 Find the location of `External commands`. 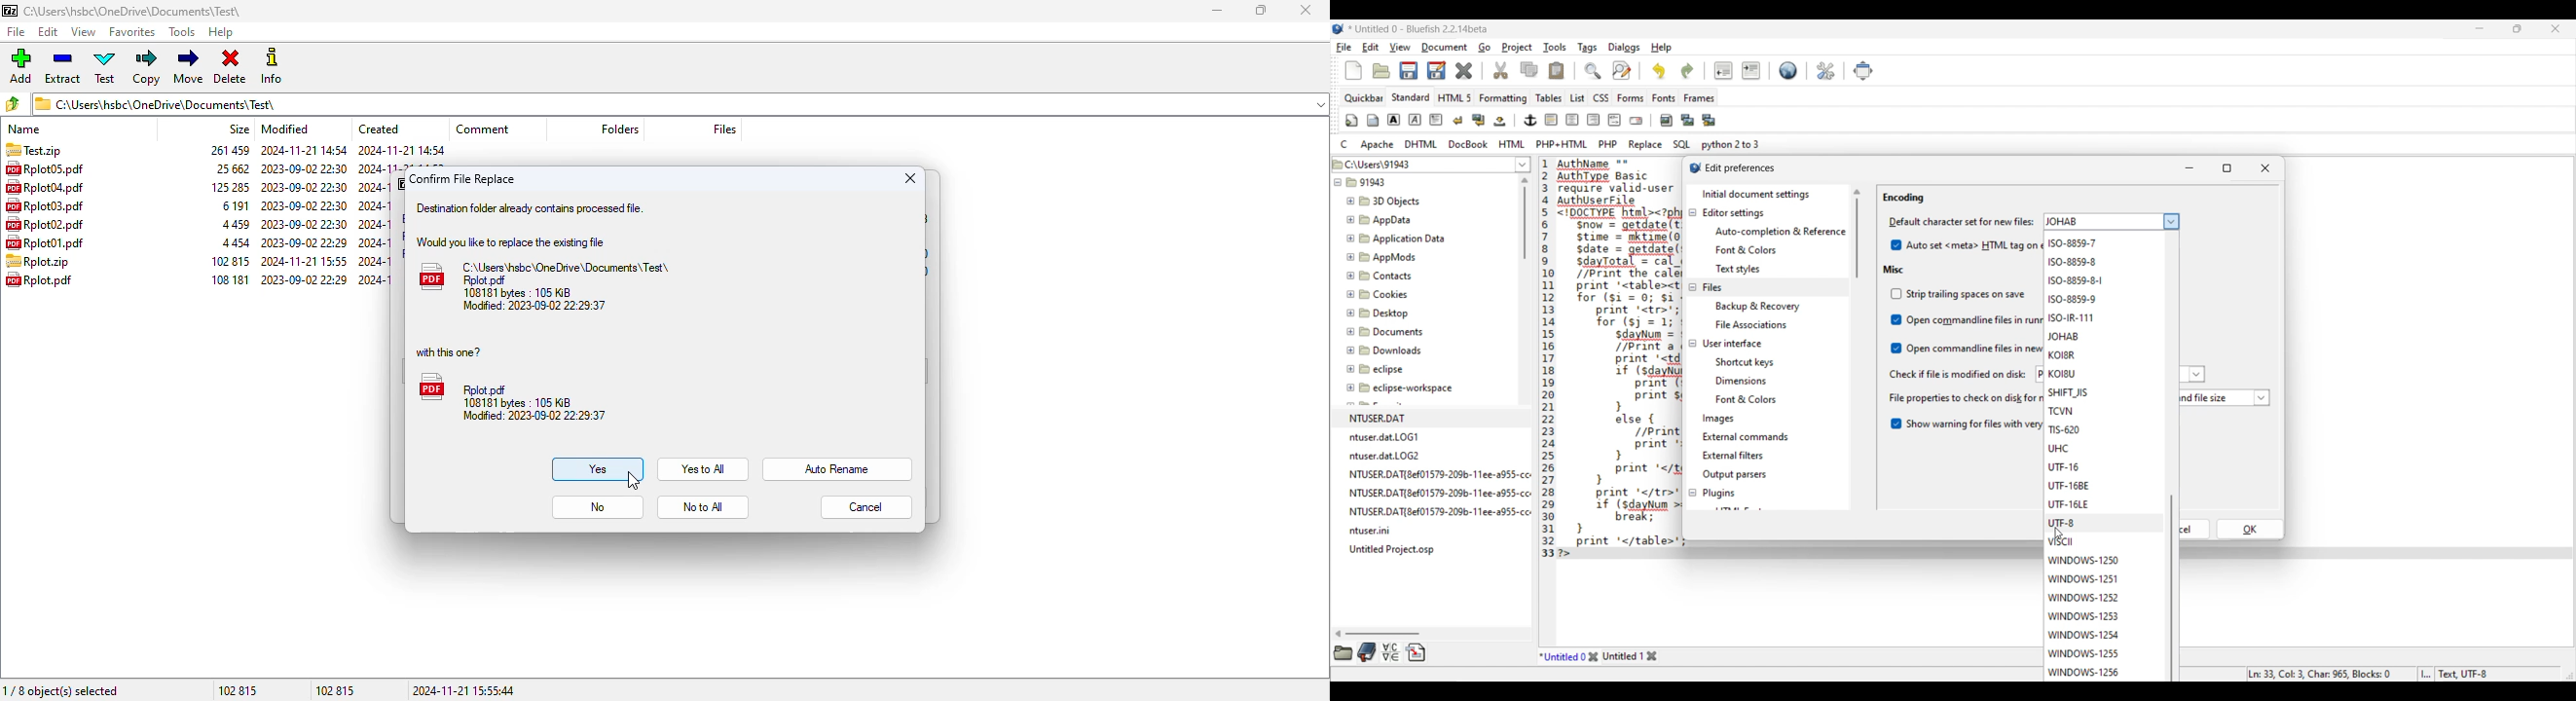

External commands is located at coordinates (1747, 436).